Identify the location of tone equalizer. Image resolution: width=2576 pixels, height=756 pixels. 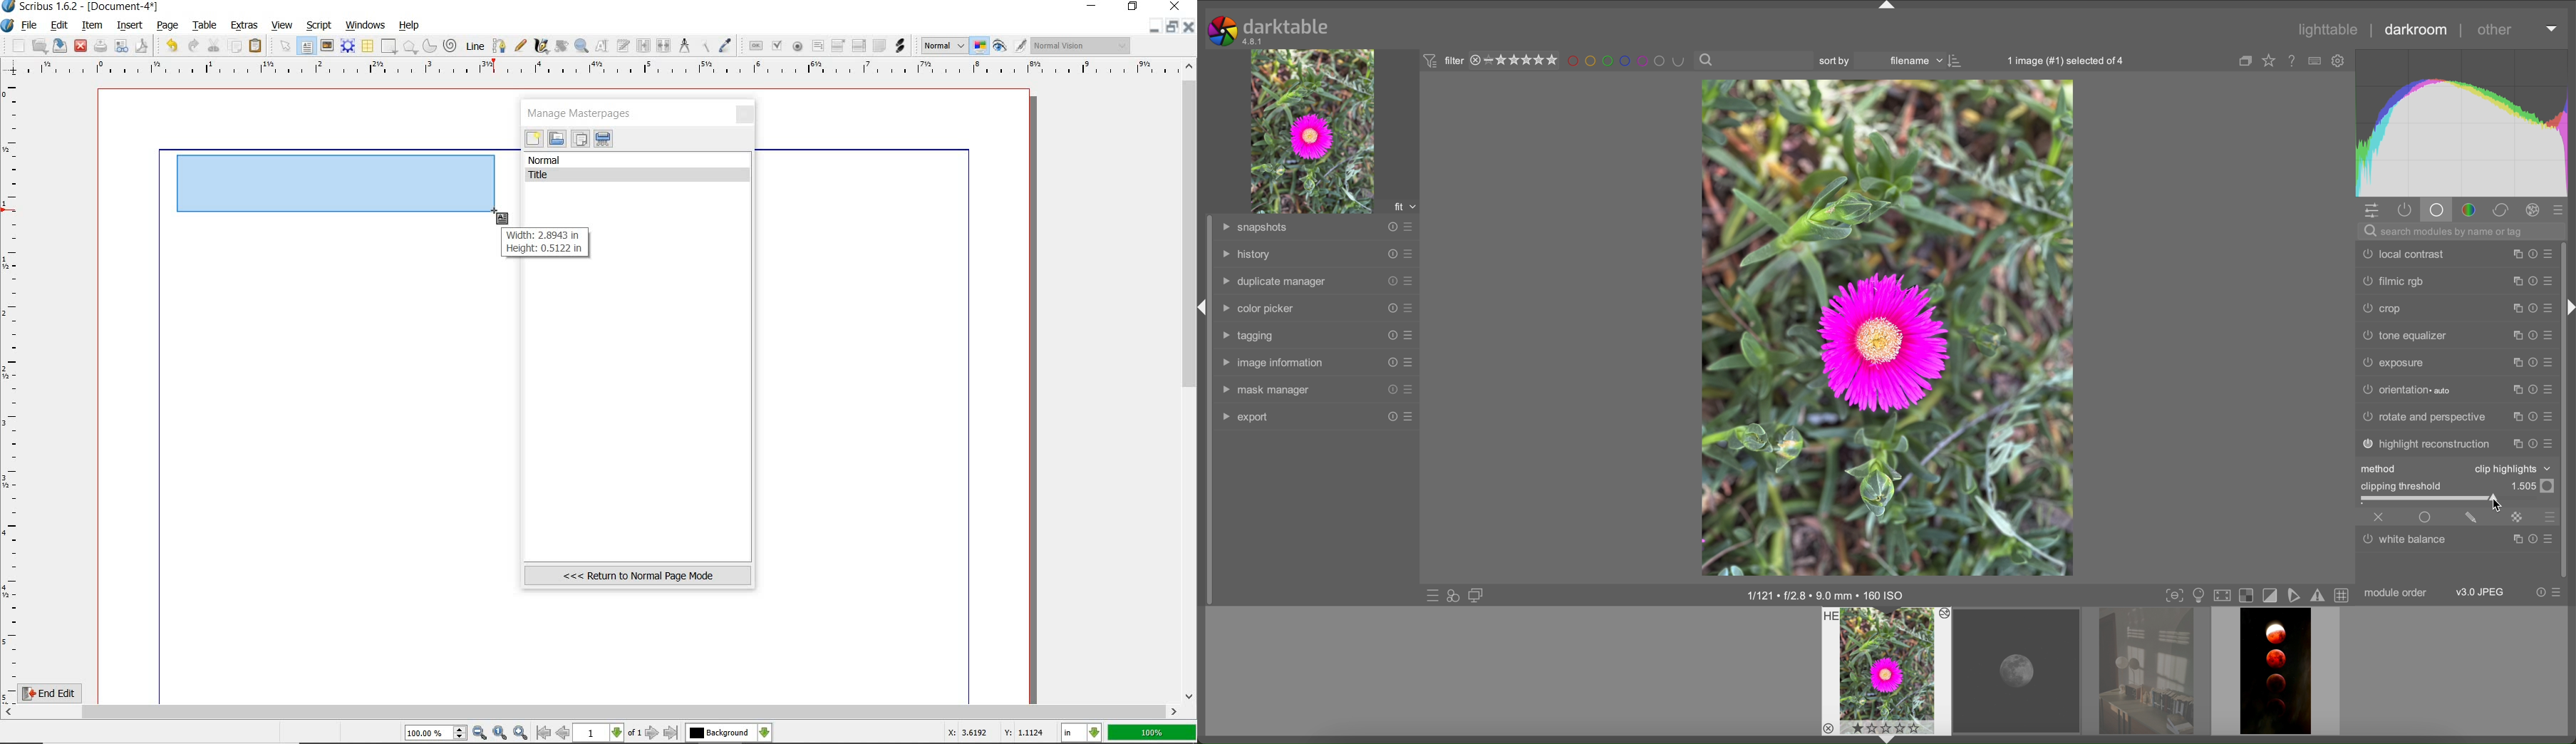
(2406, 333).